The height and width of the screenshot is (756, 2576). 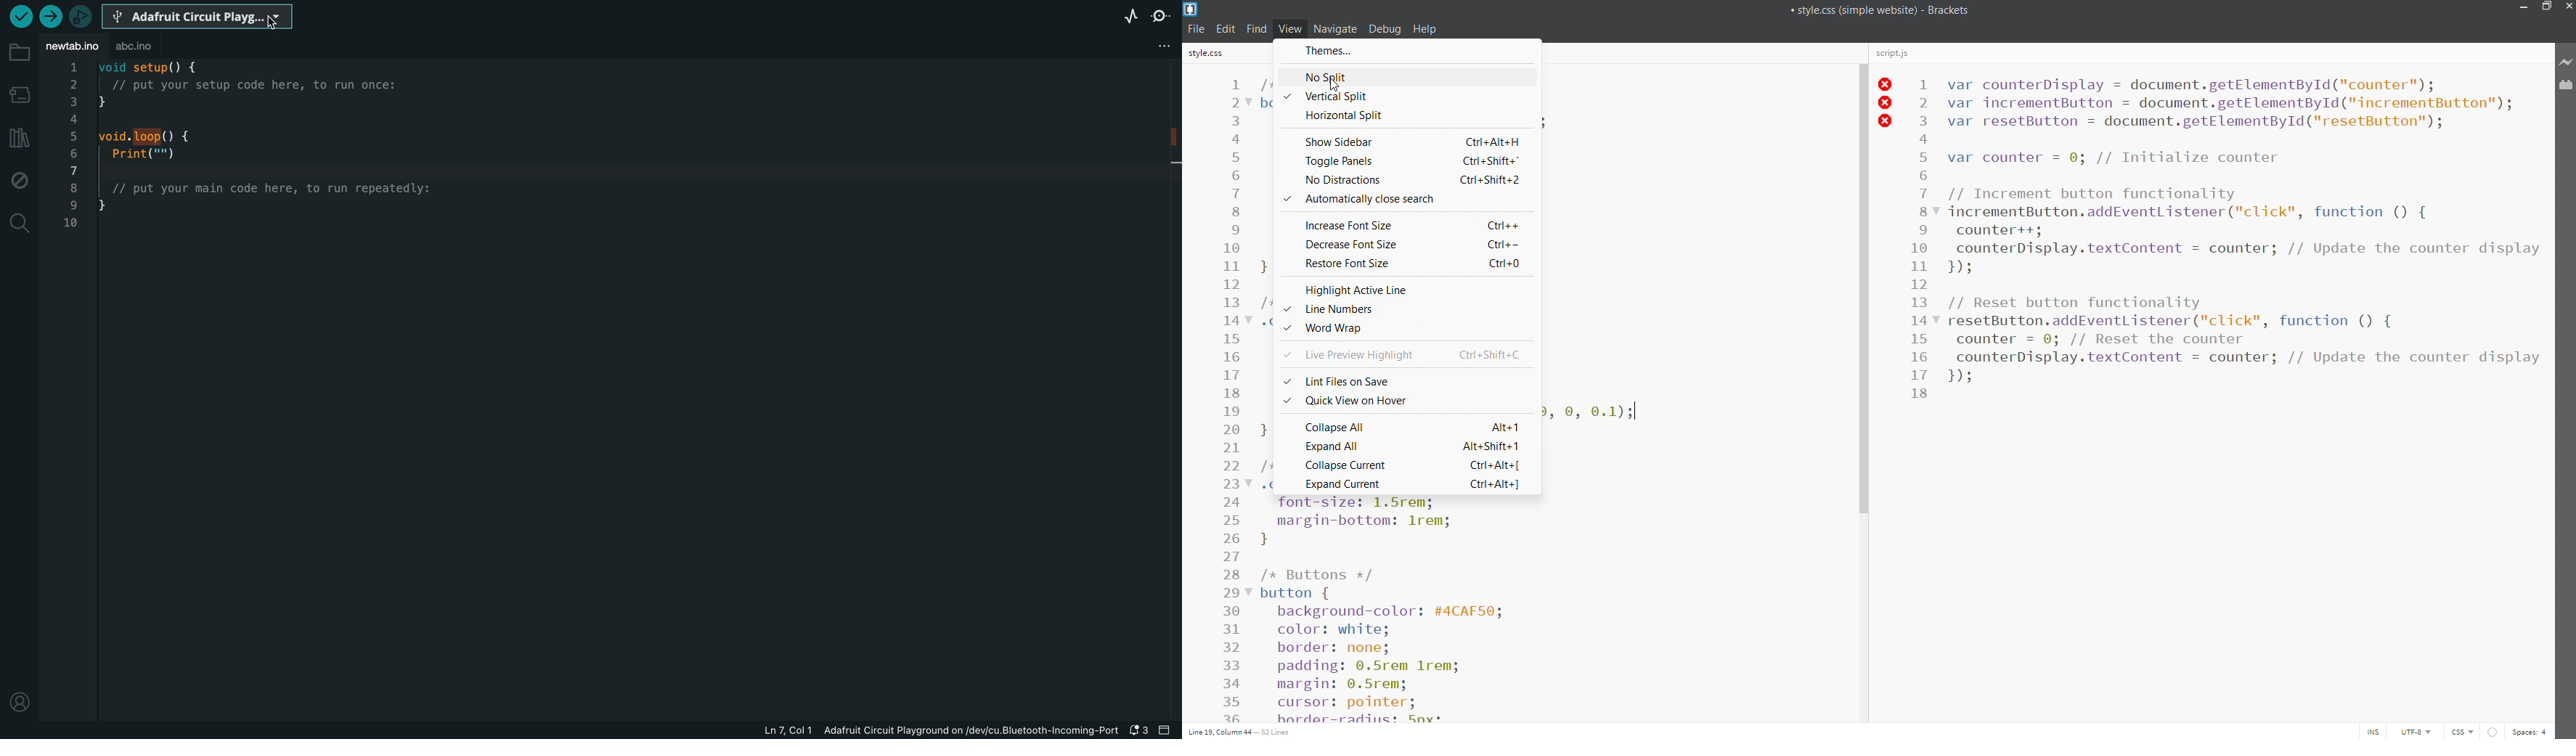 What do you see at coordinates (1403, 485) in the screenshot?
I see `expand current` at bounding box center [1403, 485].